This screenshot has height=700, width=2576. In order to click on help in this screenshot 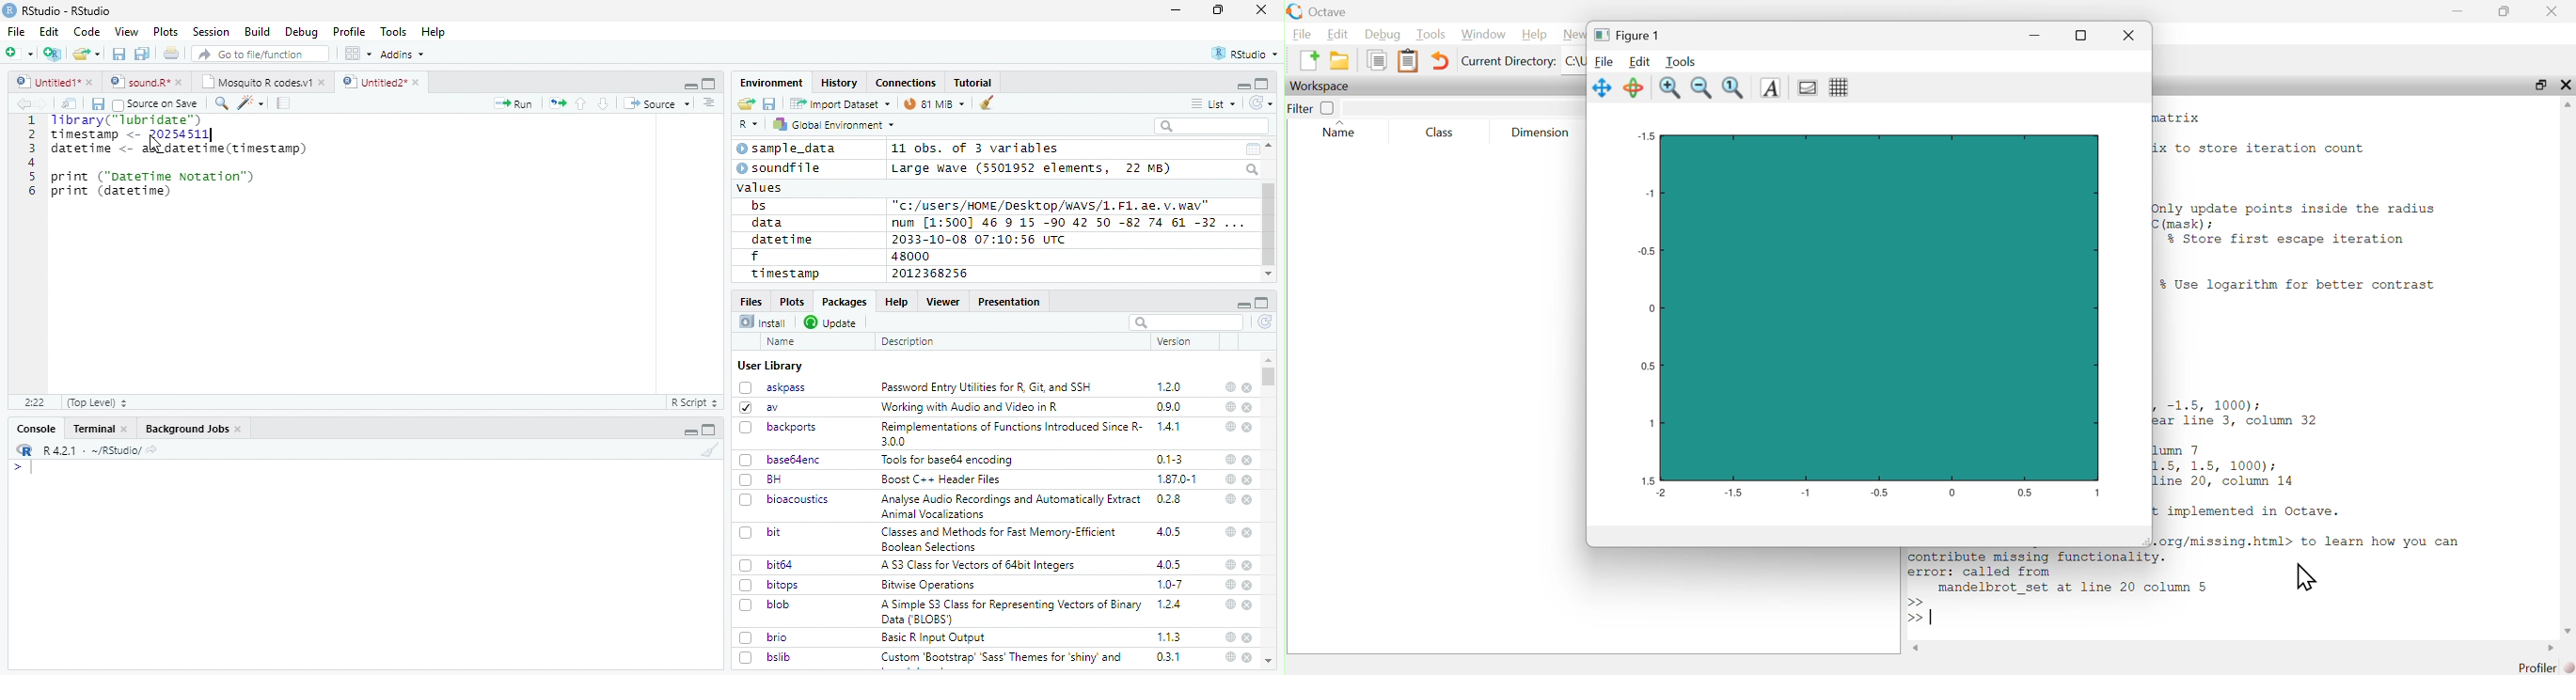, I will do `click(1229, 564)`.